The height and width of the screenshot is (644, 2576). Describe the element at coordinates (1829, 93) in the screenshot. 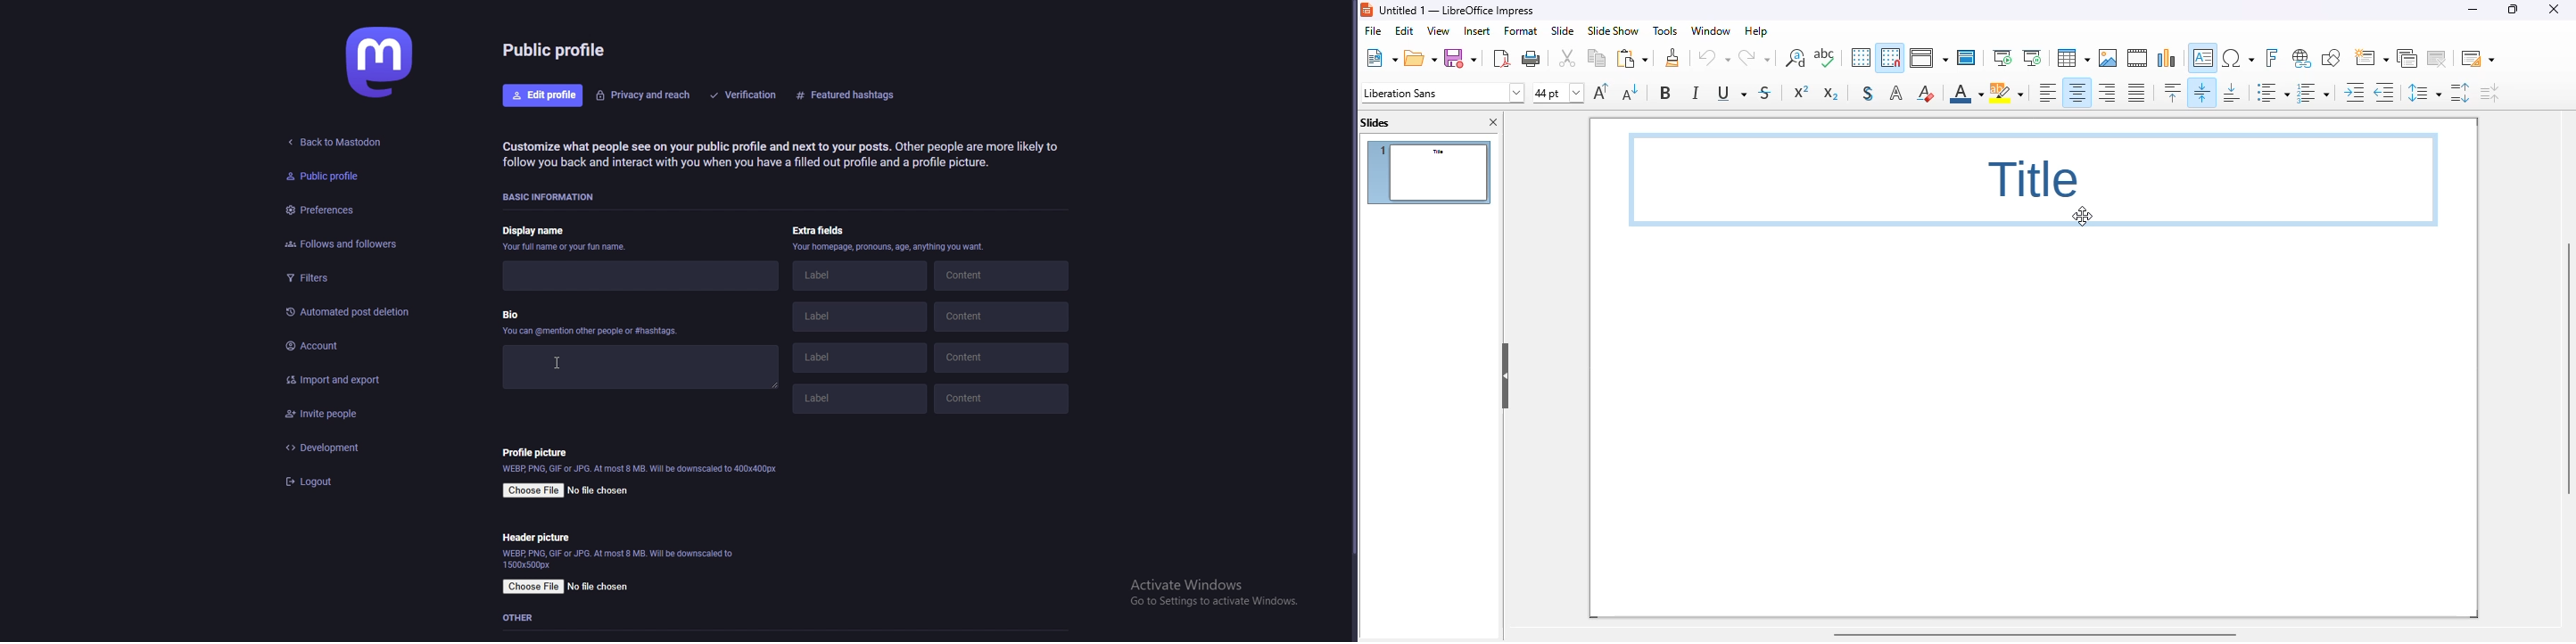

I see `subscript` at that location.